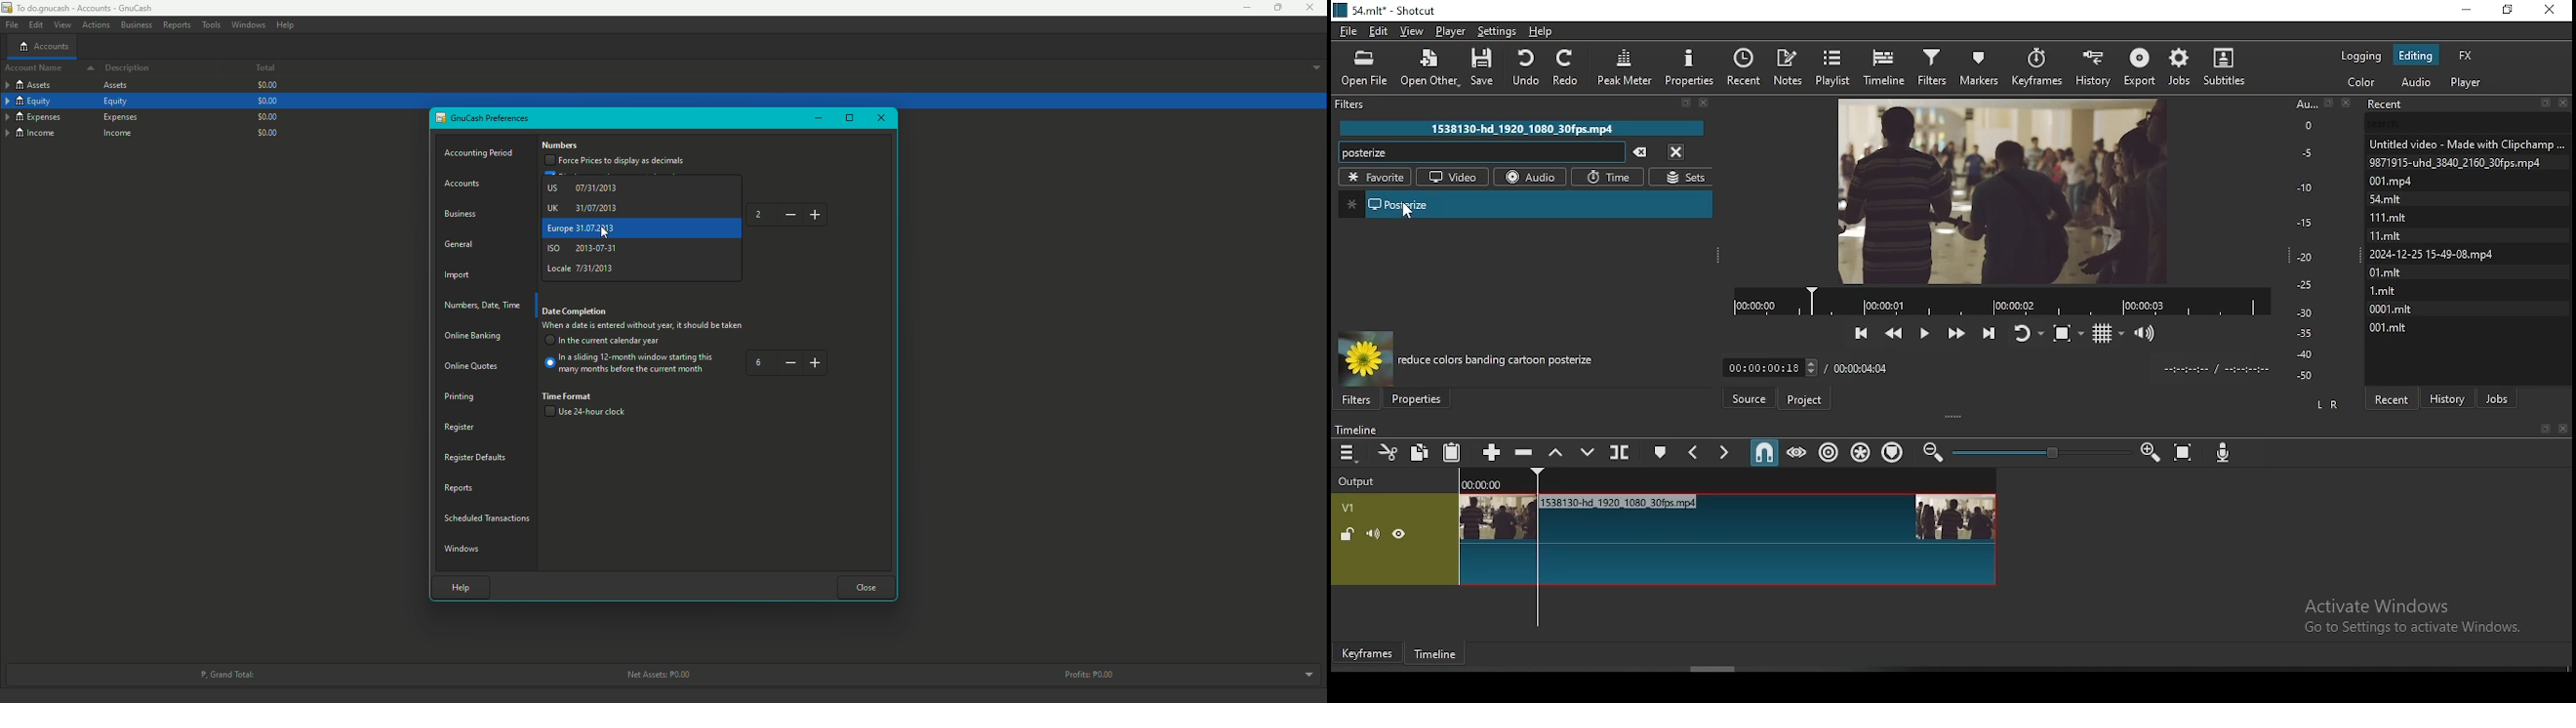  What do you see at coordinates (95, 26) in the screenshot?
I see `Actions` at bounding box center [95, 26].